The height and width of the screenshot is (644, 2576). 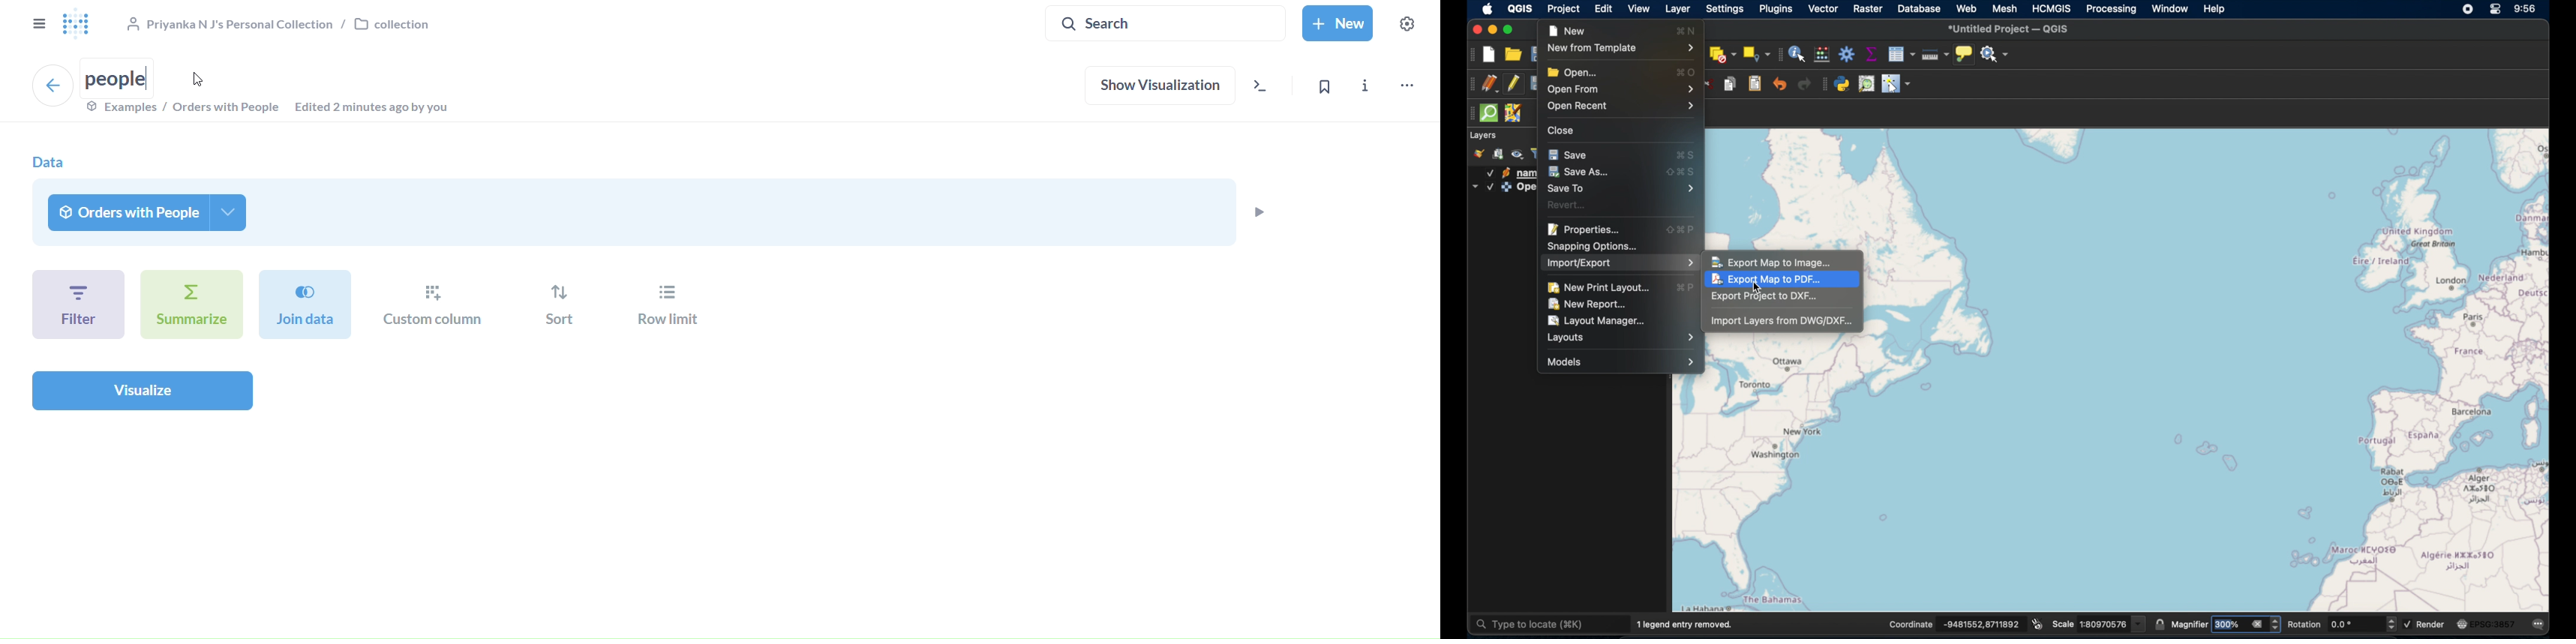 I want to click on deselect features, so click(x=1722, y=54).